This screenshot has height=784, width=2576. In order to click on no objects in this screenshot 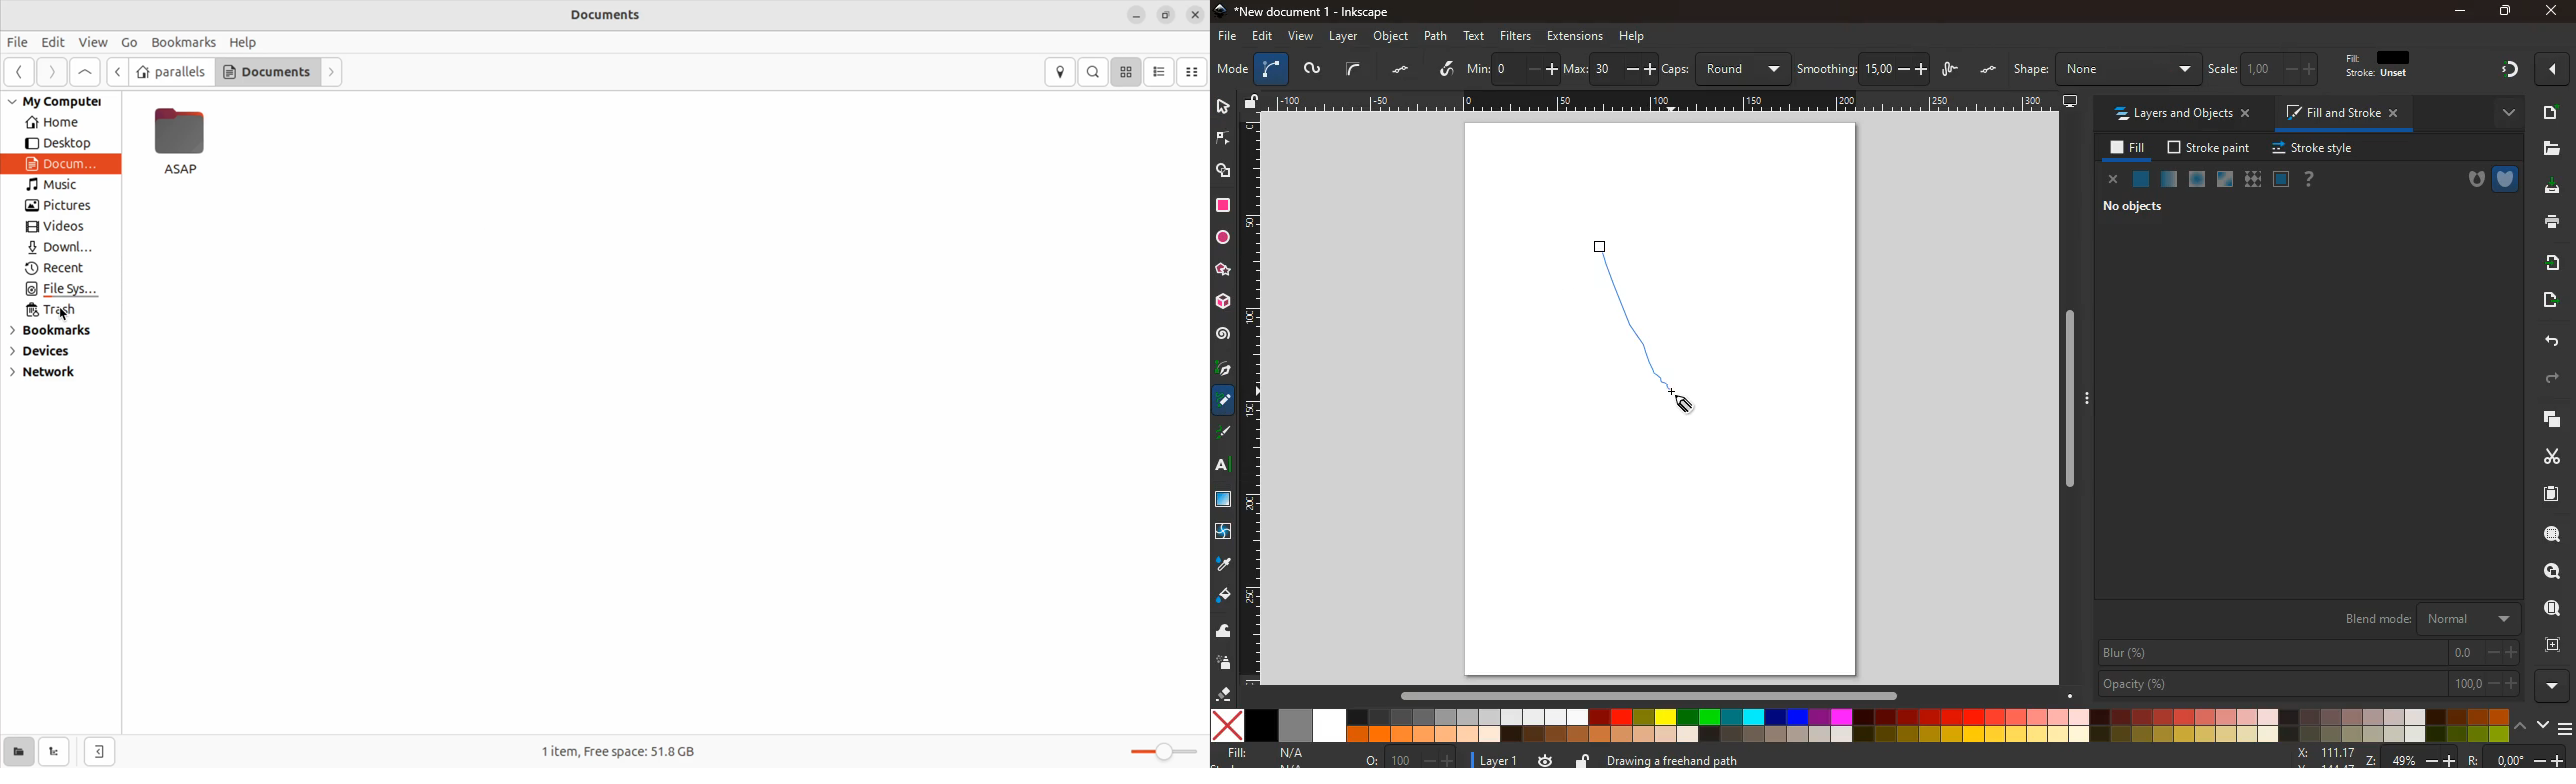, I will do `click(2137, 206)`.